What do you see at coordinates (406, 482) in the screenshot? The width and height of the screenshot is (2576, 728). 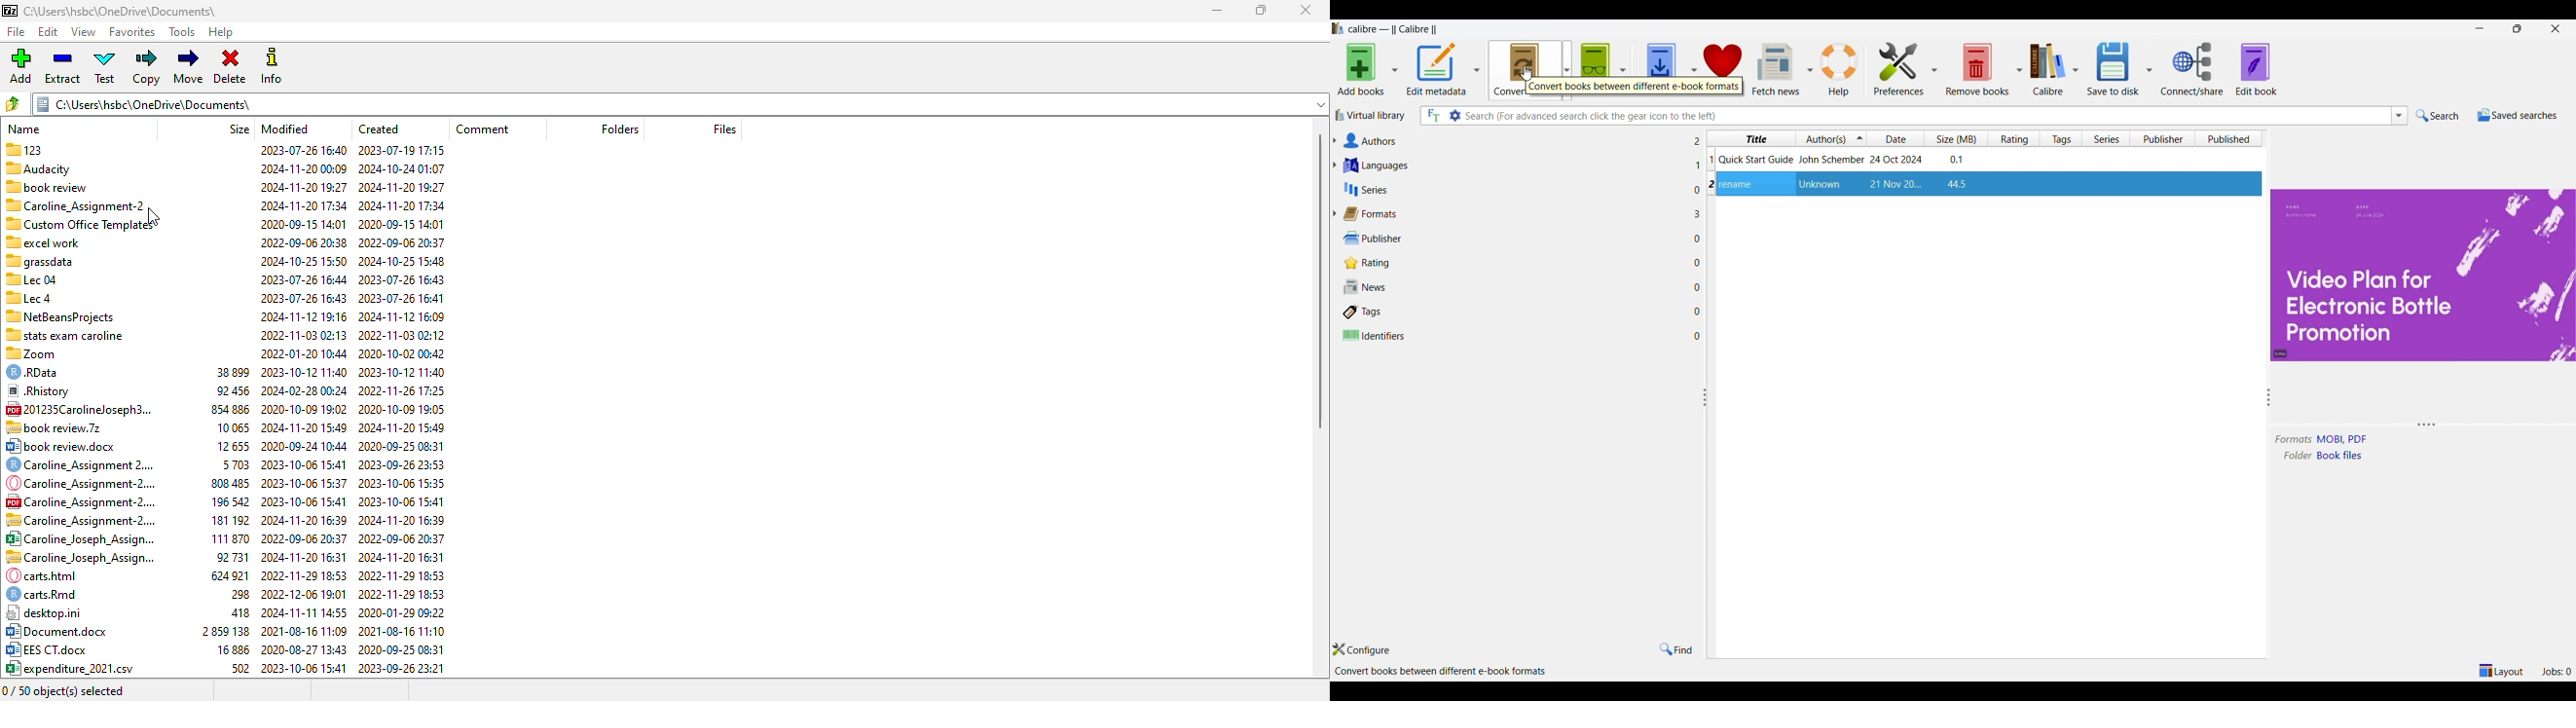 I see `2023-10-06 15:35` at bounding box center [406, 482].